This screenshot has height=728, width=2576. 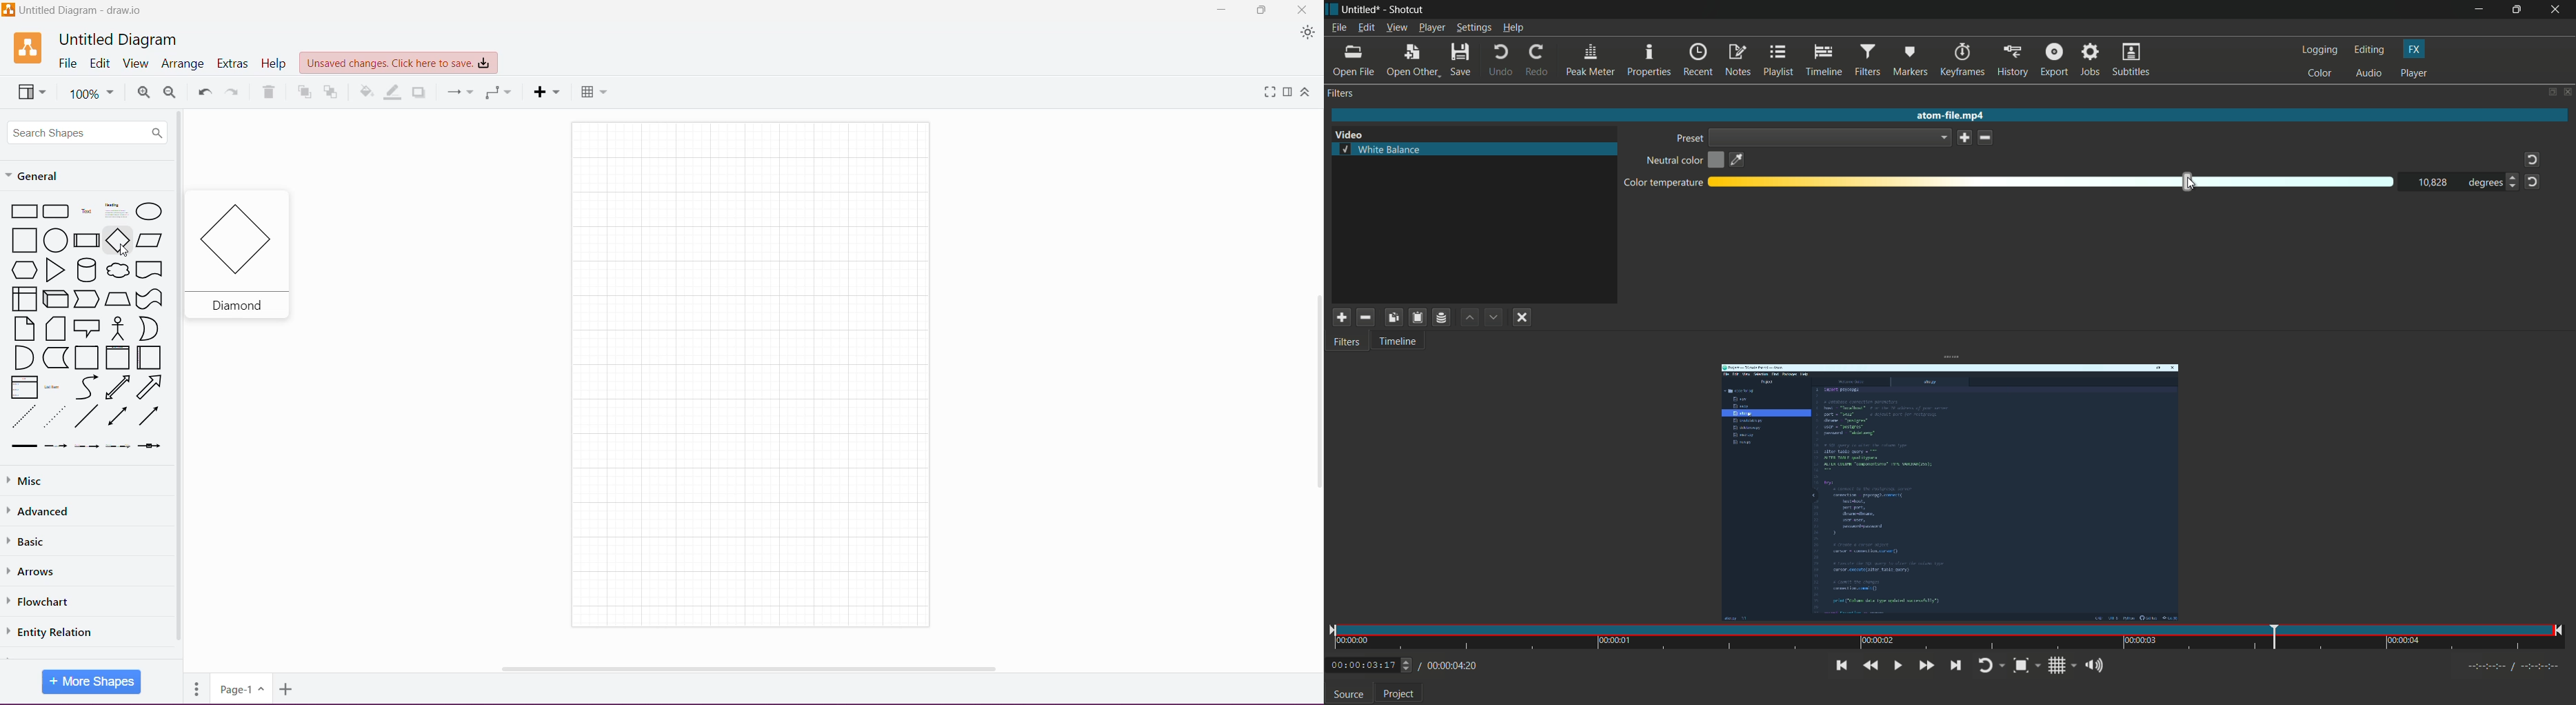 I want to click on file menu, so click(x=1339, y=27).